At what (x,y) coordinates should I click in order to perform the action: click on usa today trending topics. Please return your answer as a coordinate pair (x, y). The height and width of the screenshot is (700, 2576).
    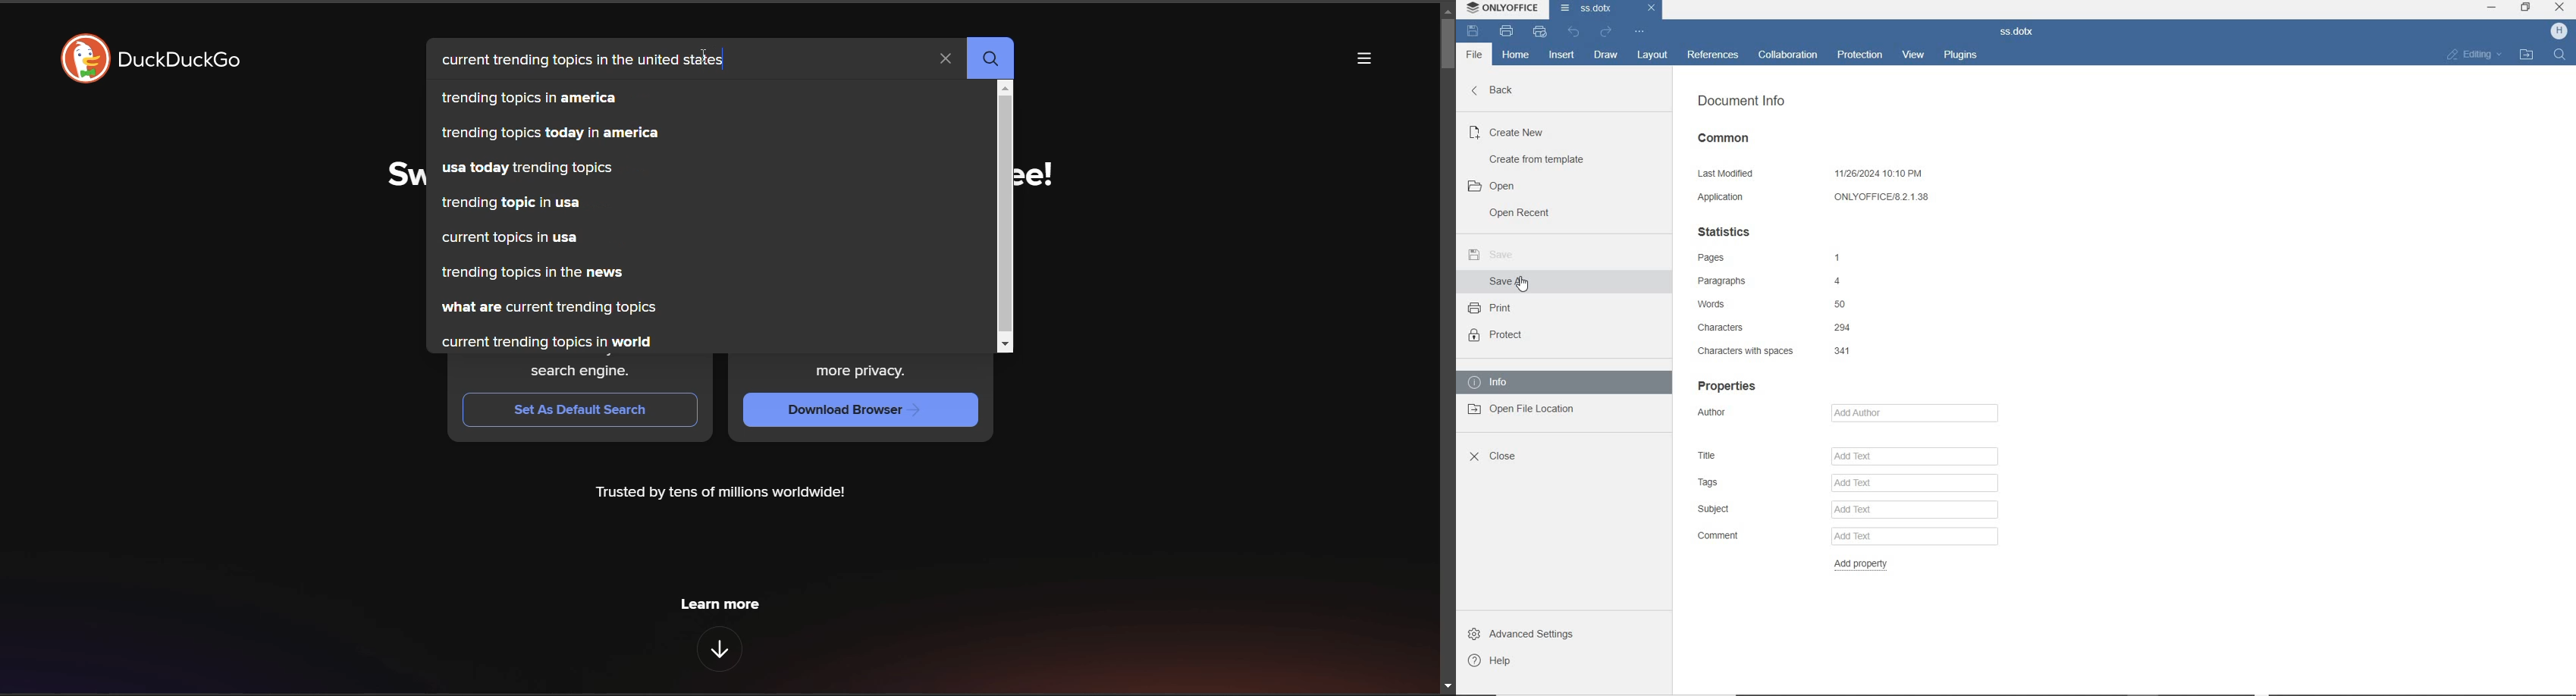
    Looking at the image, I should click on (532, 168).